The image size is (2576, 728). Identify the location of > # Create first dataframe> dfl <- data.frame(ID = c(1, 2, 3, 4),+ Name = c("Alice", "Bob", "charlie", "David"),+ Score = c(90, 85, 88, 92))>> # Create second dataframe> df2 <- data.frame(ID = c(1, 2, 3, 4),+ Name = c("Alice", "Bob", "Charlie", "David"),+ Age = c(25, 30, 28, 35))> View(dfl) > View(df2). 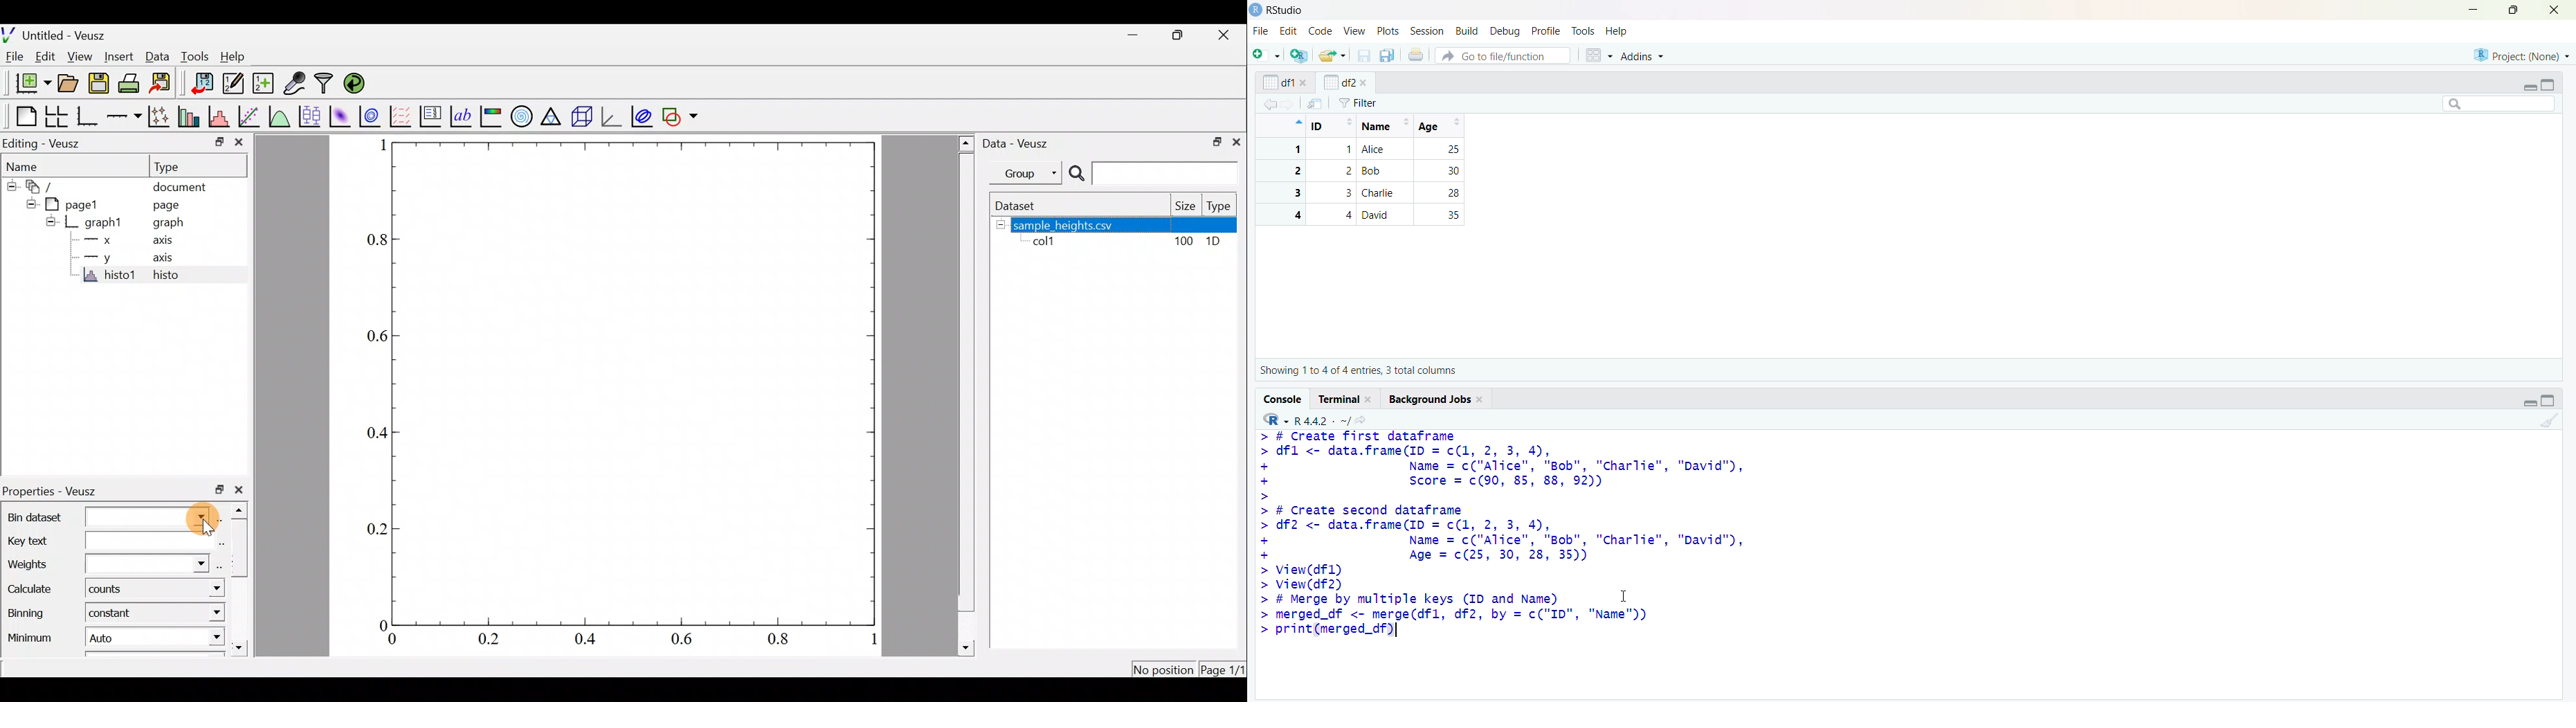
(1503, 511).